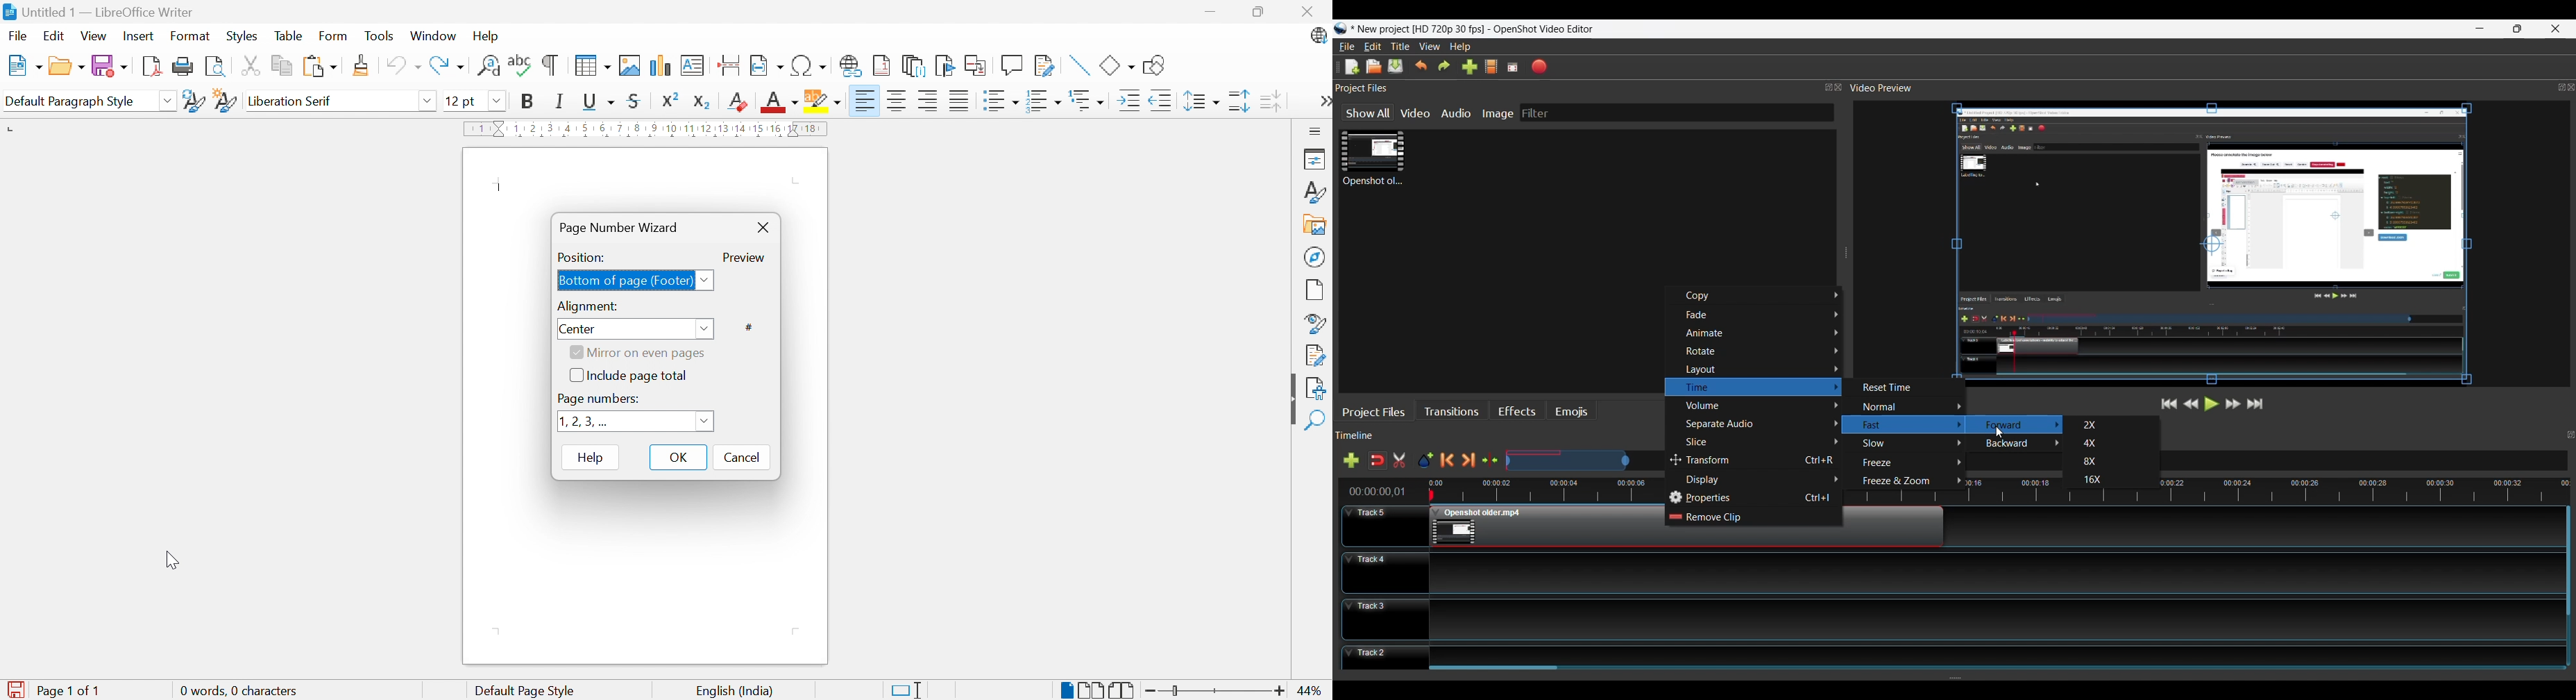 The width and height of the screenshot is (2576, 700). What do you see at coordinates (1539, 527) in the screenshot?
I see `Clip at Track Panel` at bounding box center [1539, 527].